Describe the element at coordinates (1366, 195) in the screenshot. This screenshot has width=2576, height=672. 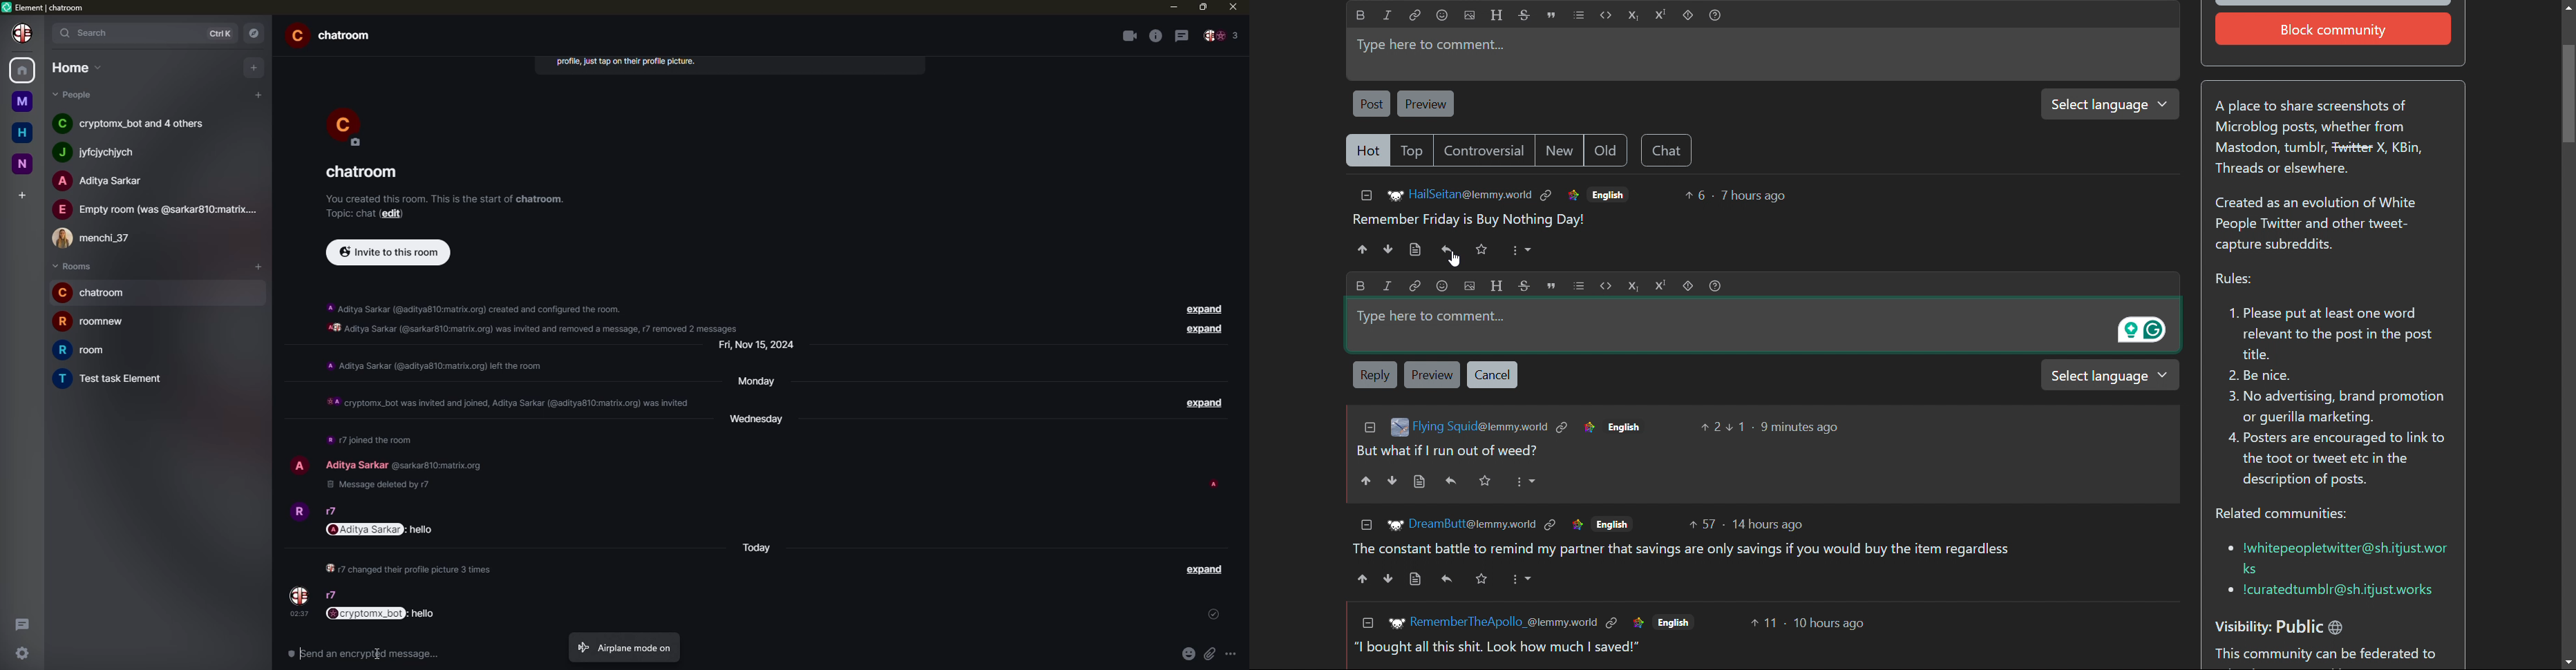
I see `collapse` at that location.